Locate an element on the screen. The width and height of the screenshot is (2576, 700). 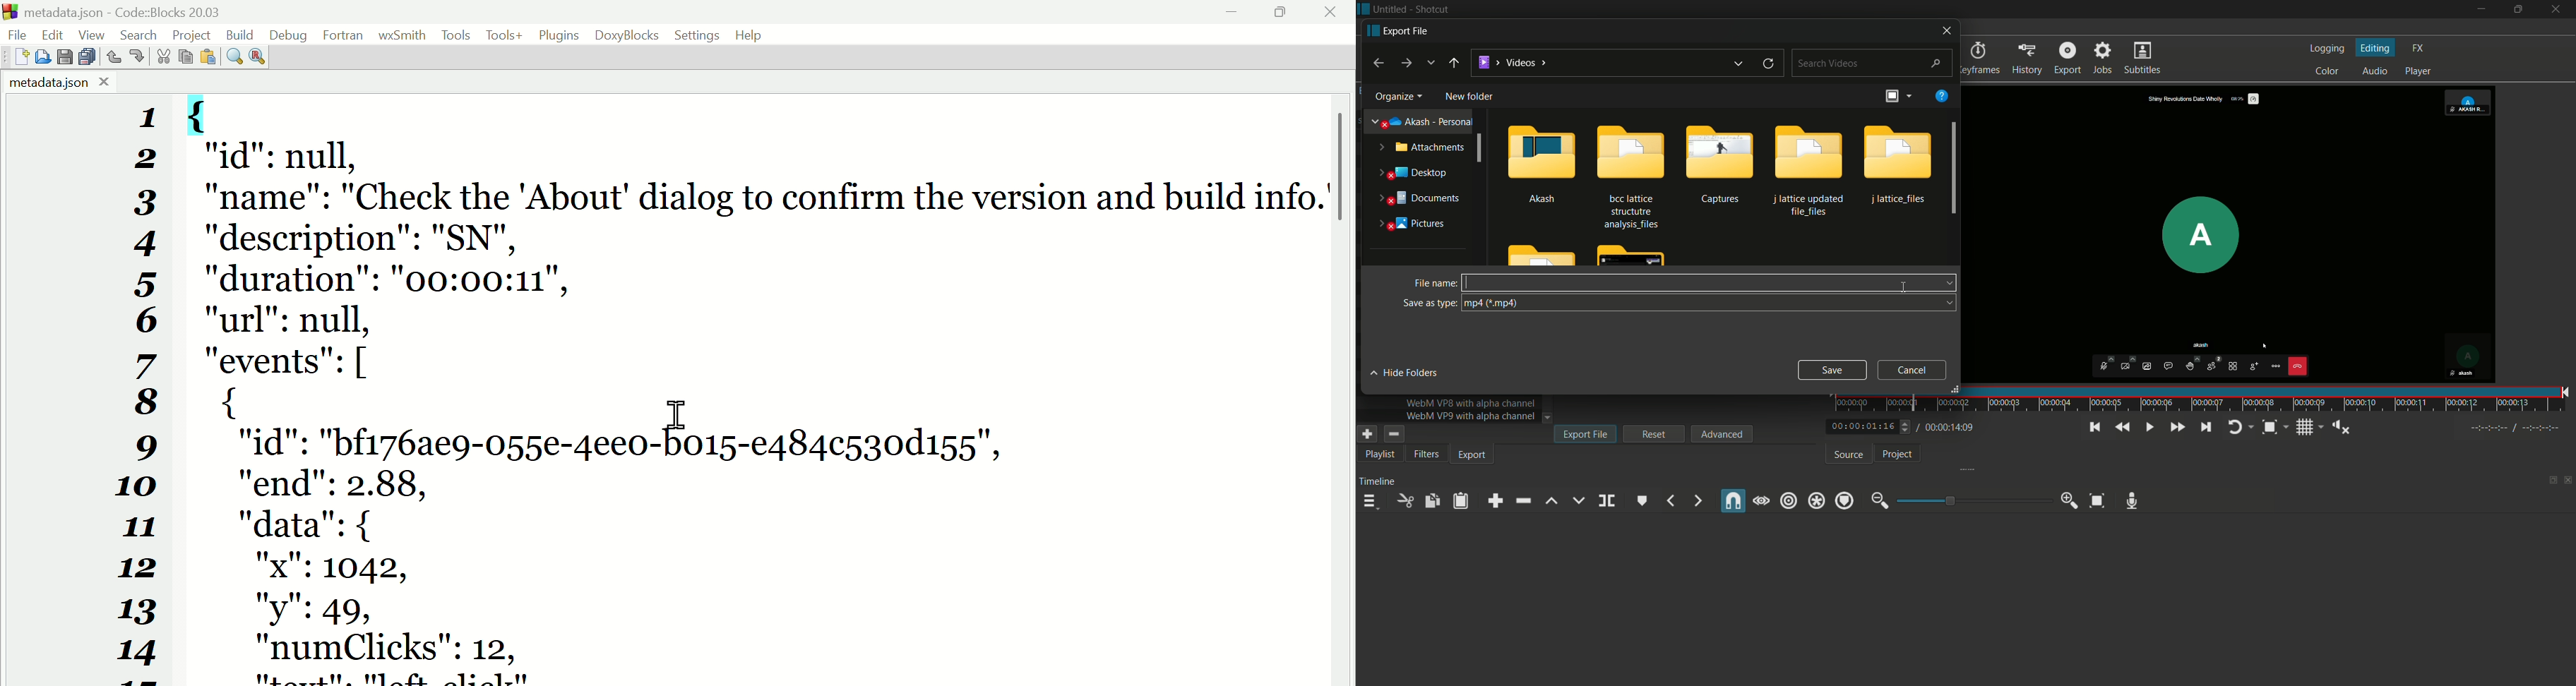
Replace is located at coordinates (257, 55).